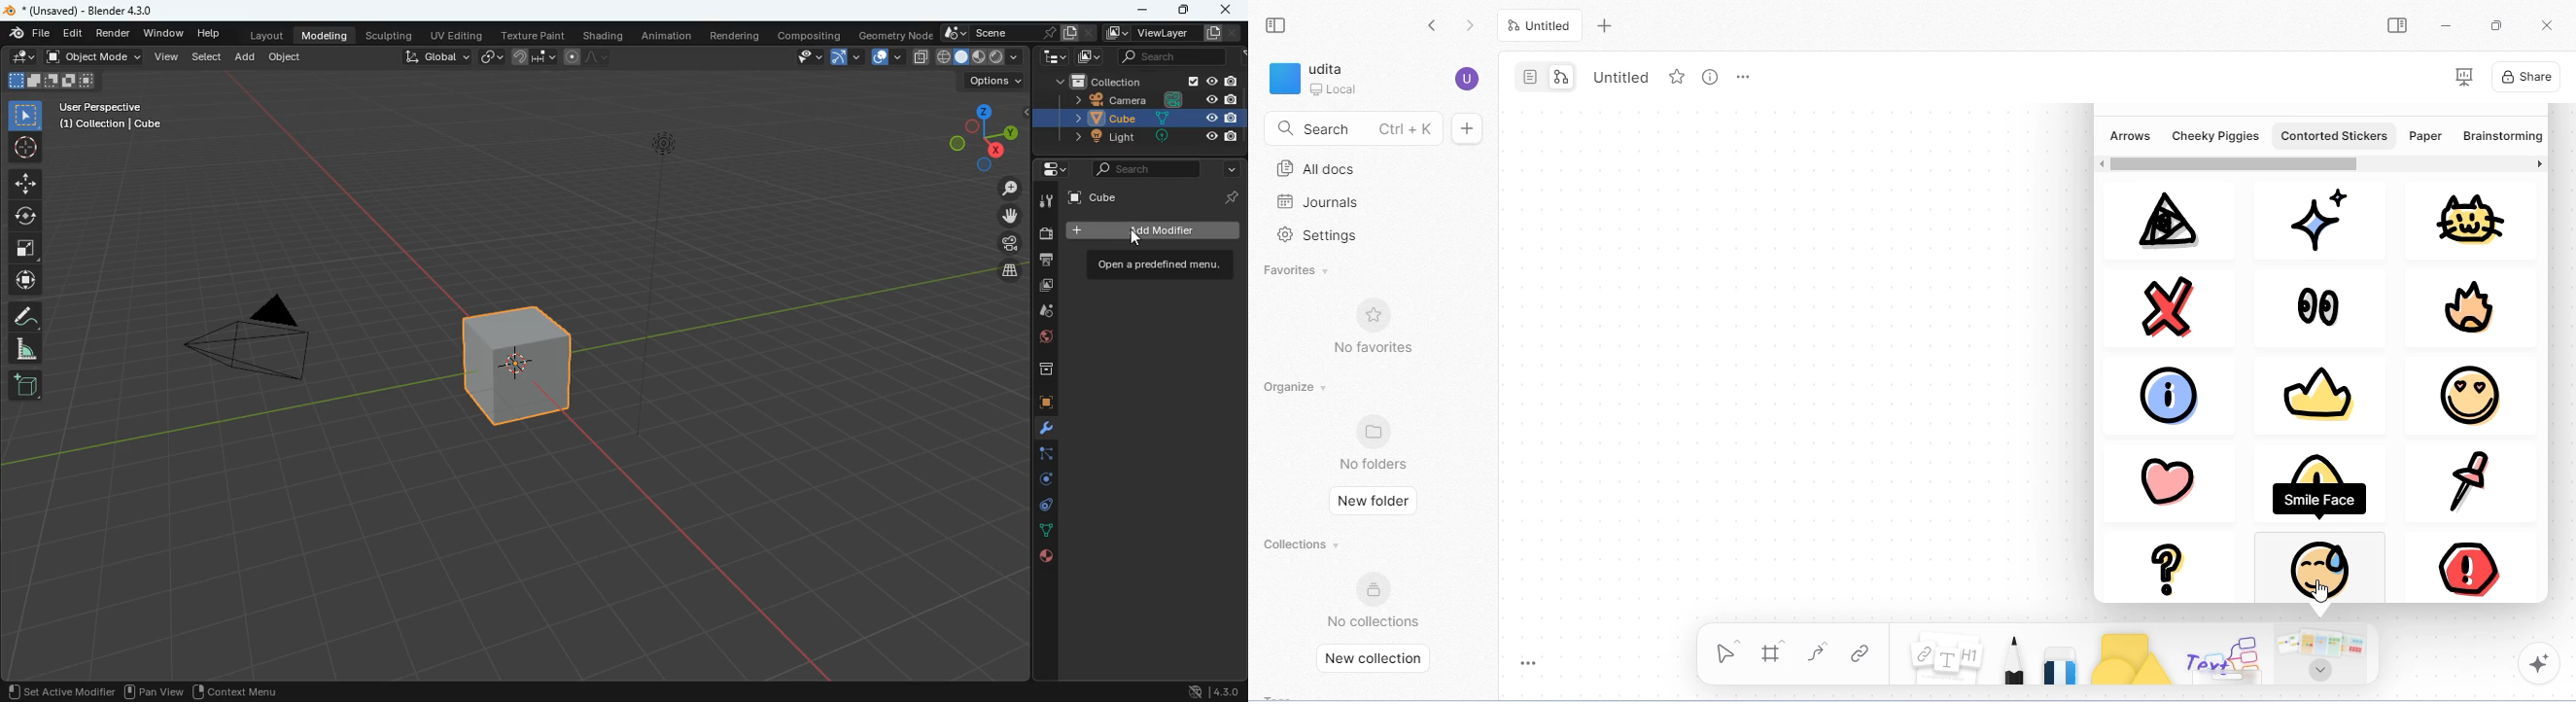 This screenshot has height=728, width=2576. Describe the element at coordinates (992, 83) in the screenshot. I see `options` at that location.